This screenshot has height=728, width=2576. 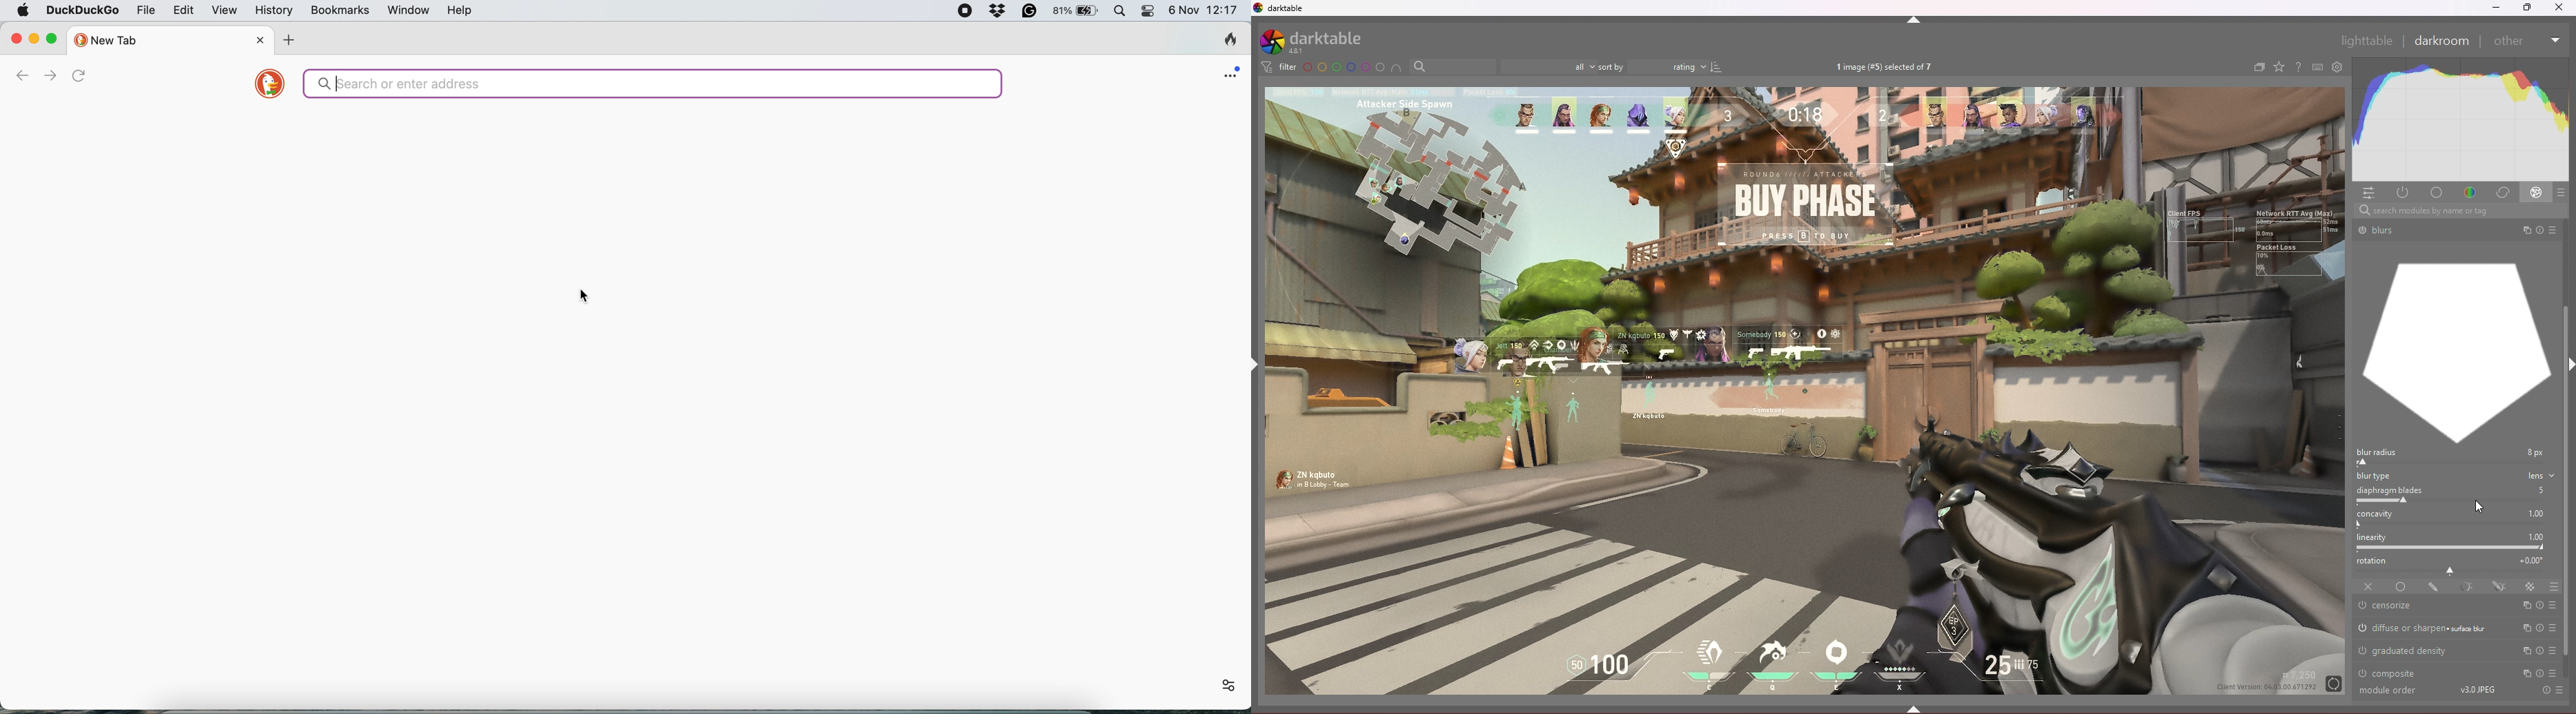 I want to click on effect, so click(x=2537, y=192).